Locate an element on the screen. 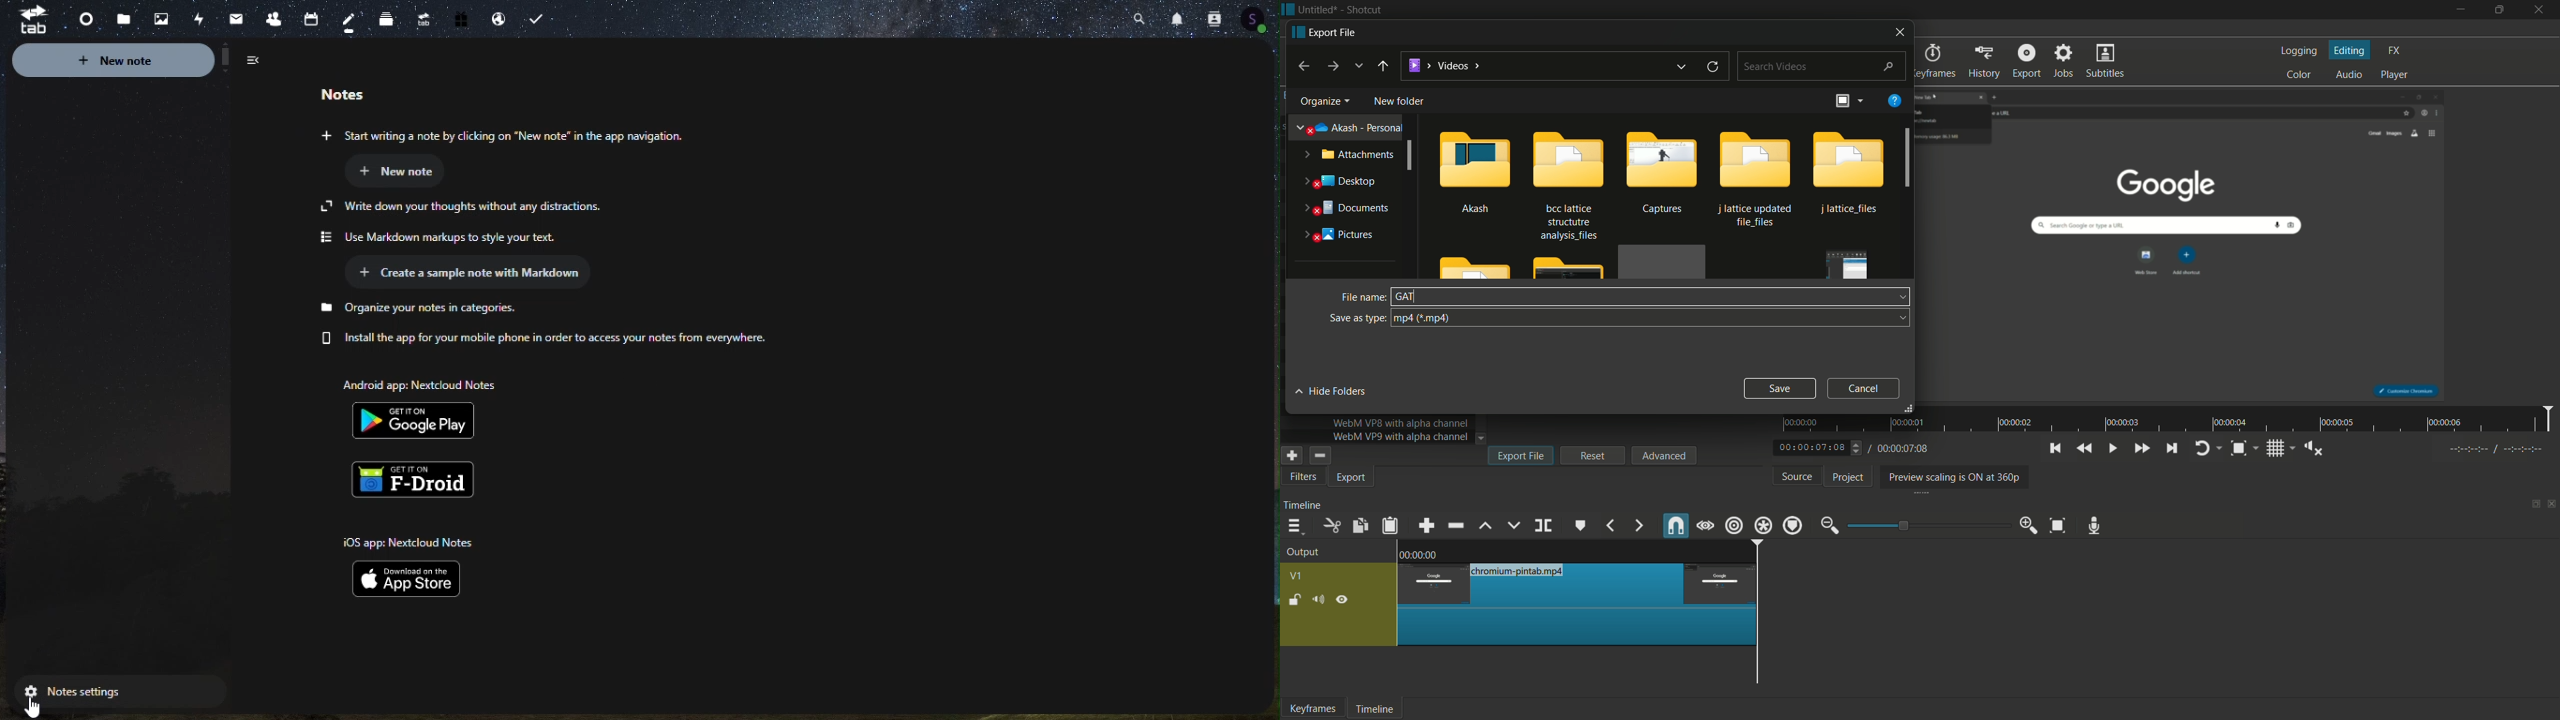 This screenshot has height=728, width=2576. scrub while dragging is located at coordinates (1706, 527).